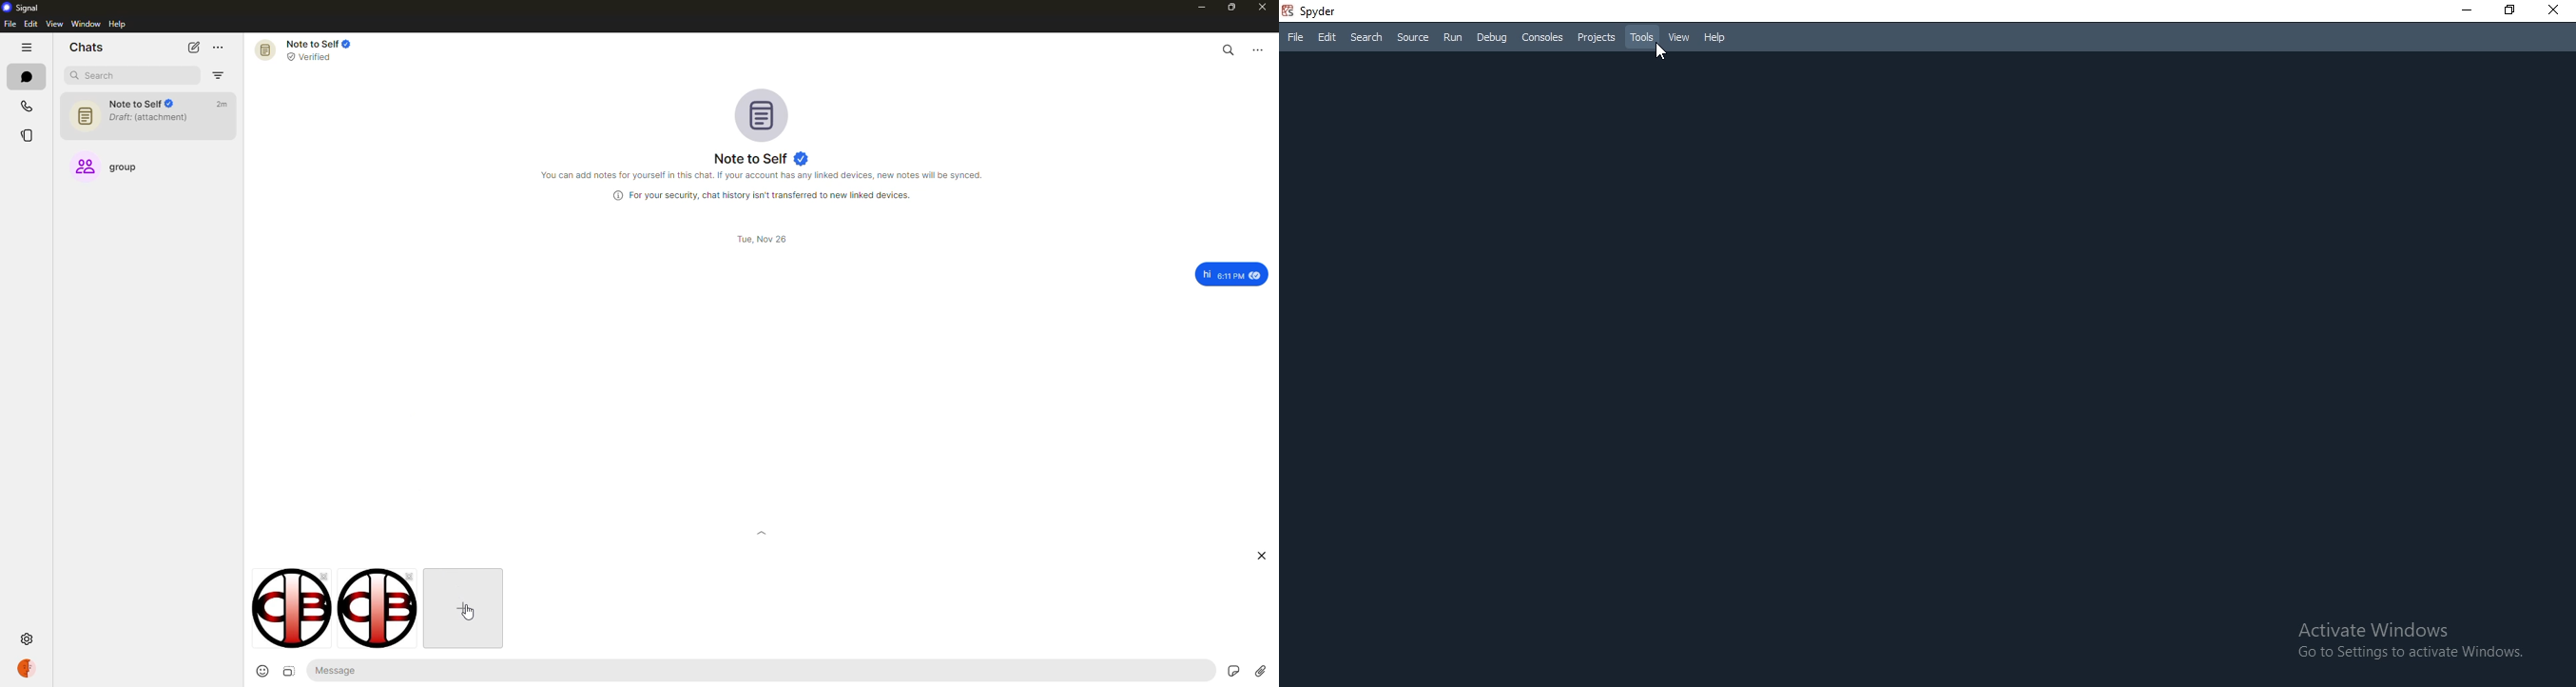 This screenshot has width=2576, height=700. What do you see at coordinates (9, 25) in the screenshot?
I see `file` at bounding box center [9, 25].